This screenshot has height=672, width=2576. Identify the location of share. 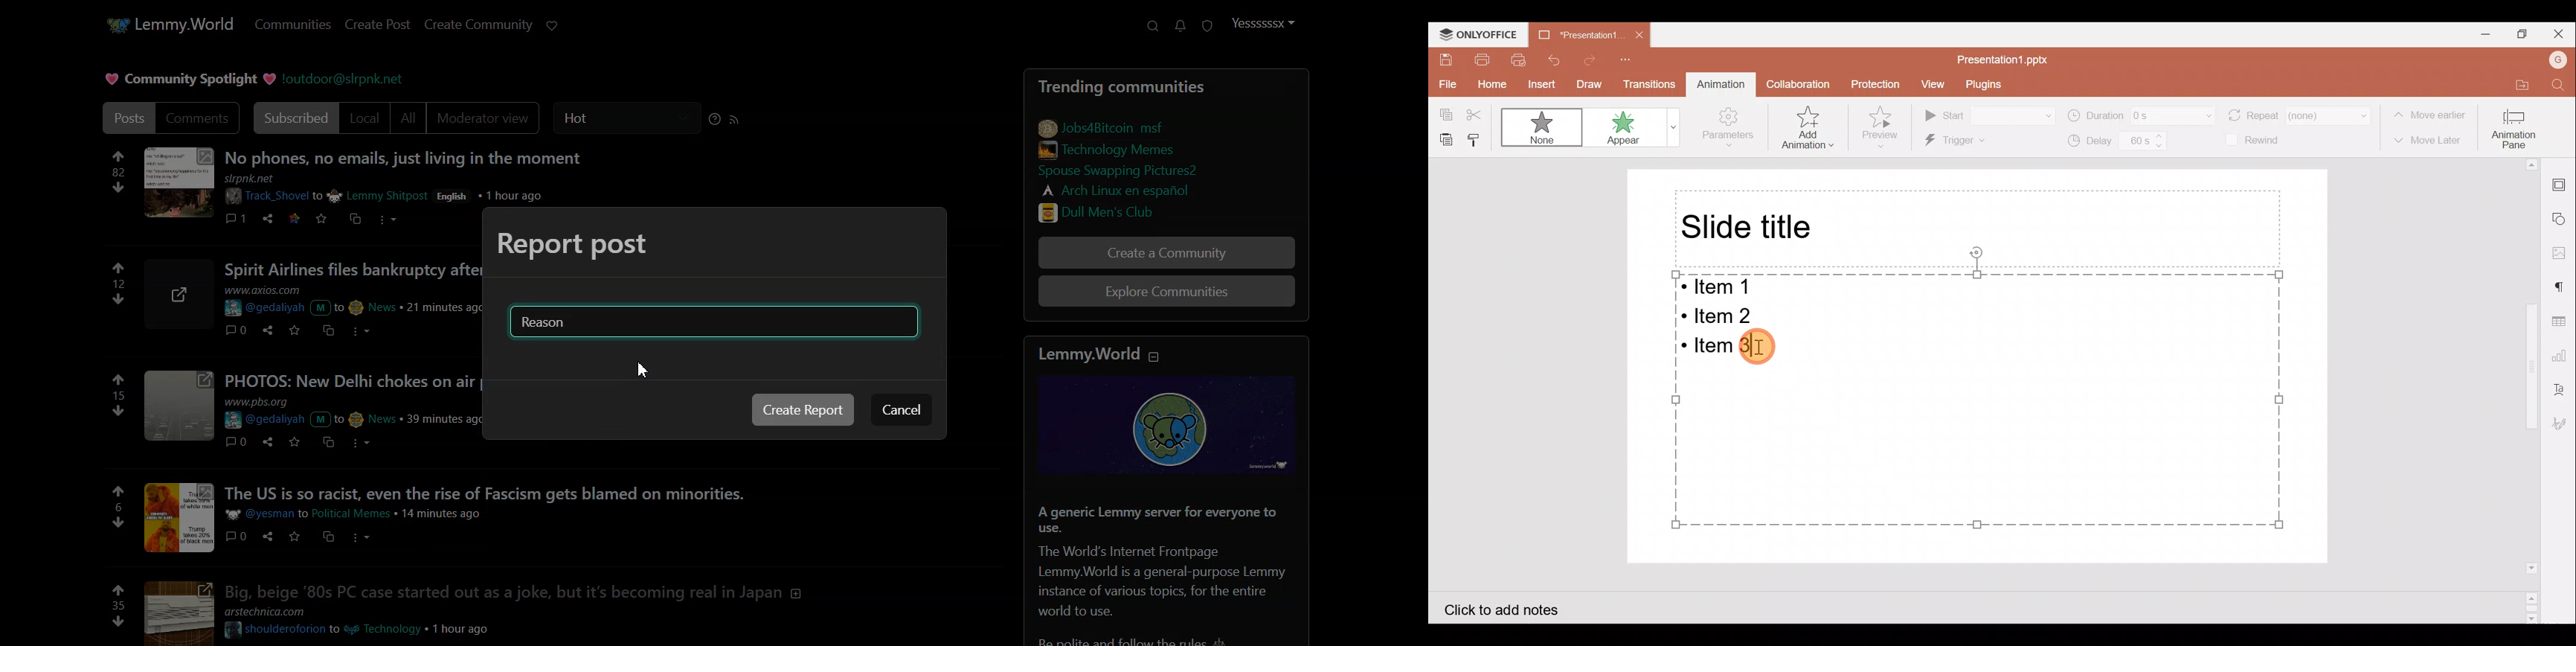
(268, 219).